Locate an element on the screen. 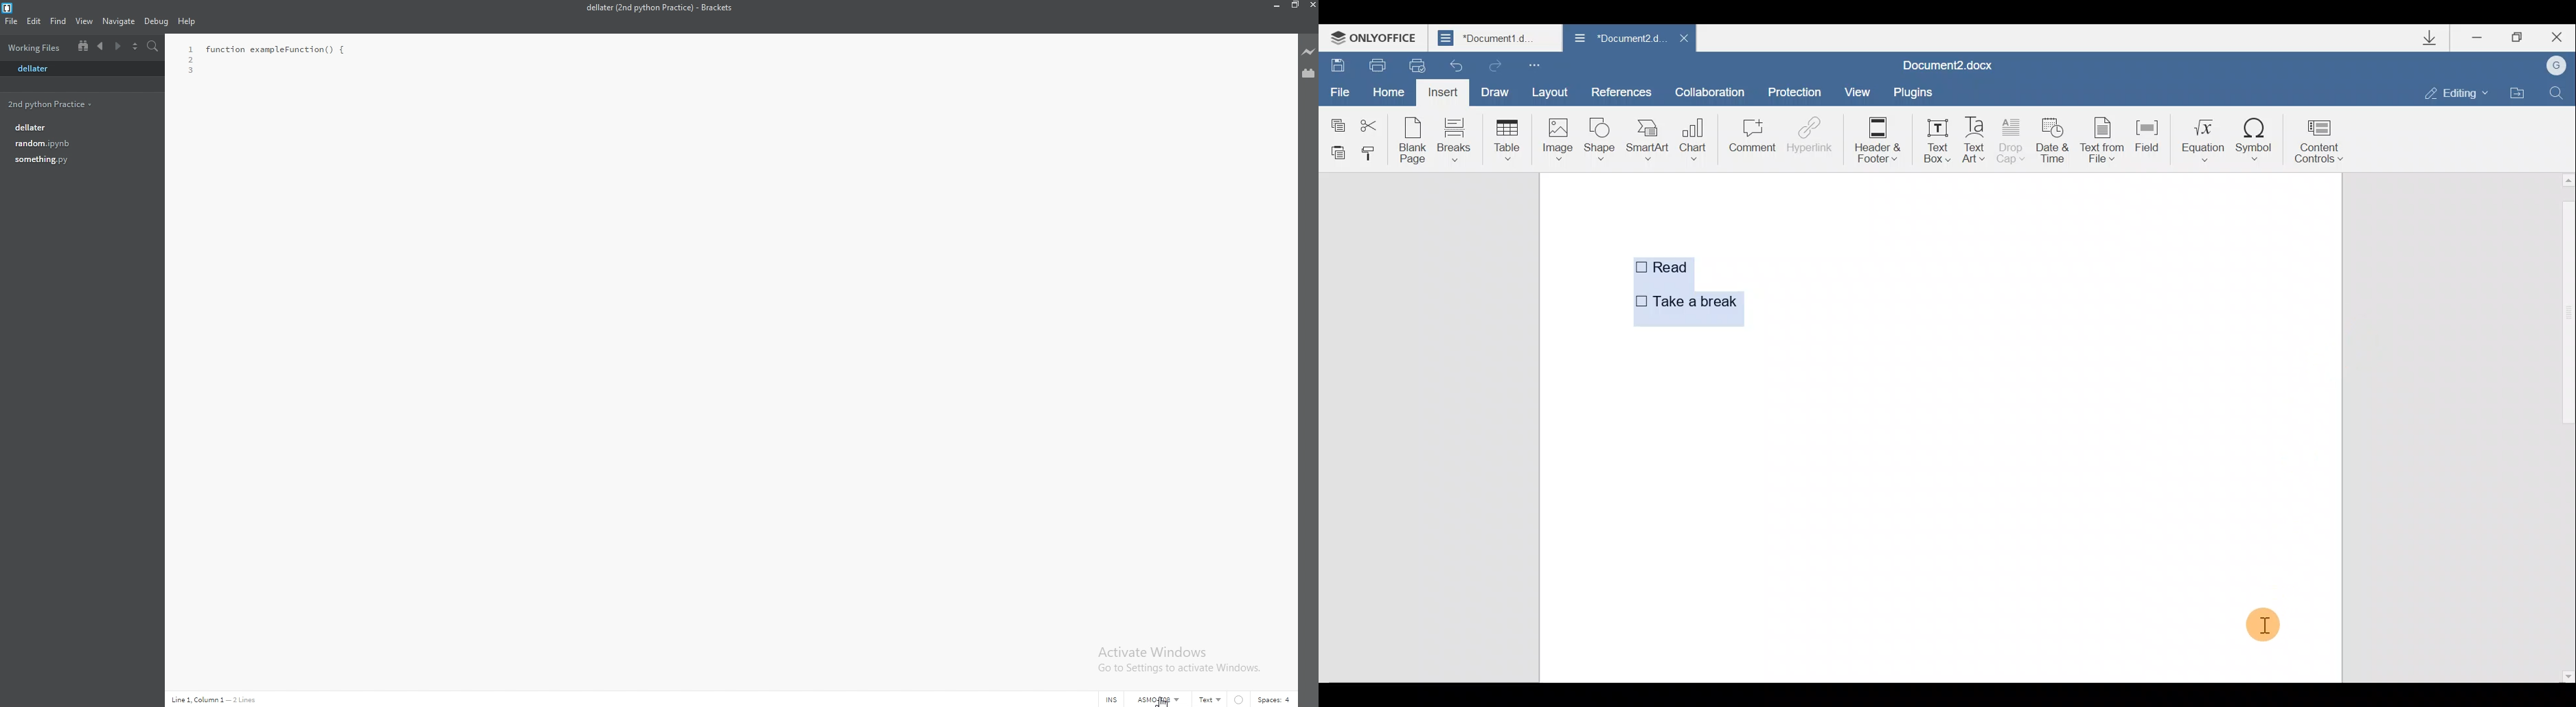  Checkbox is located at coordinates (1638, 300).